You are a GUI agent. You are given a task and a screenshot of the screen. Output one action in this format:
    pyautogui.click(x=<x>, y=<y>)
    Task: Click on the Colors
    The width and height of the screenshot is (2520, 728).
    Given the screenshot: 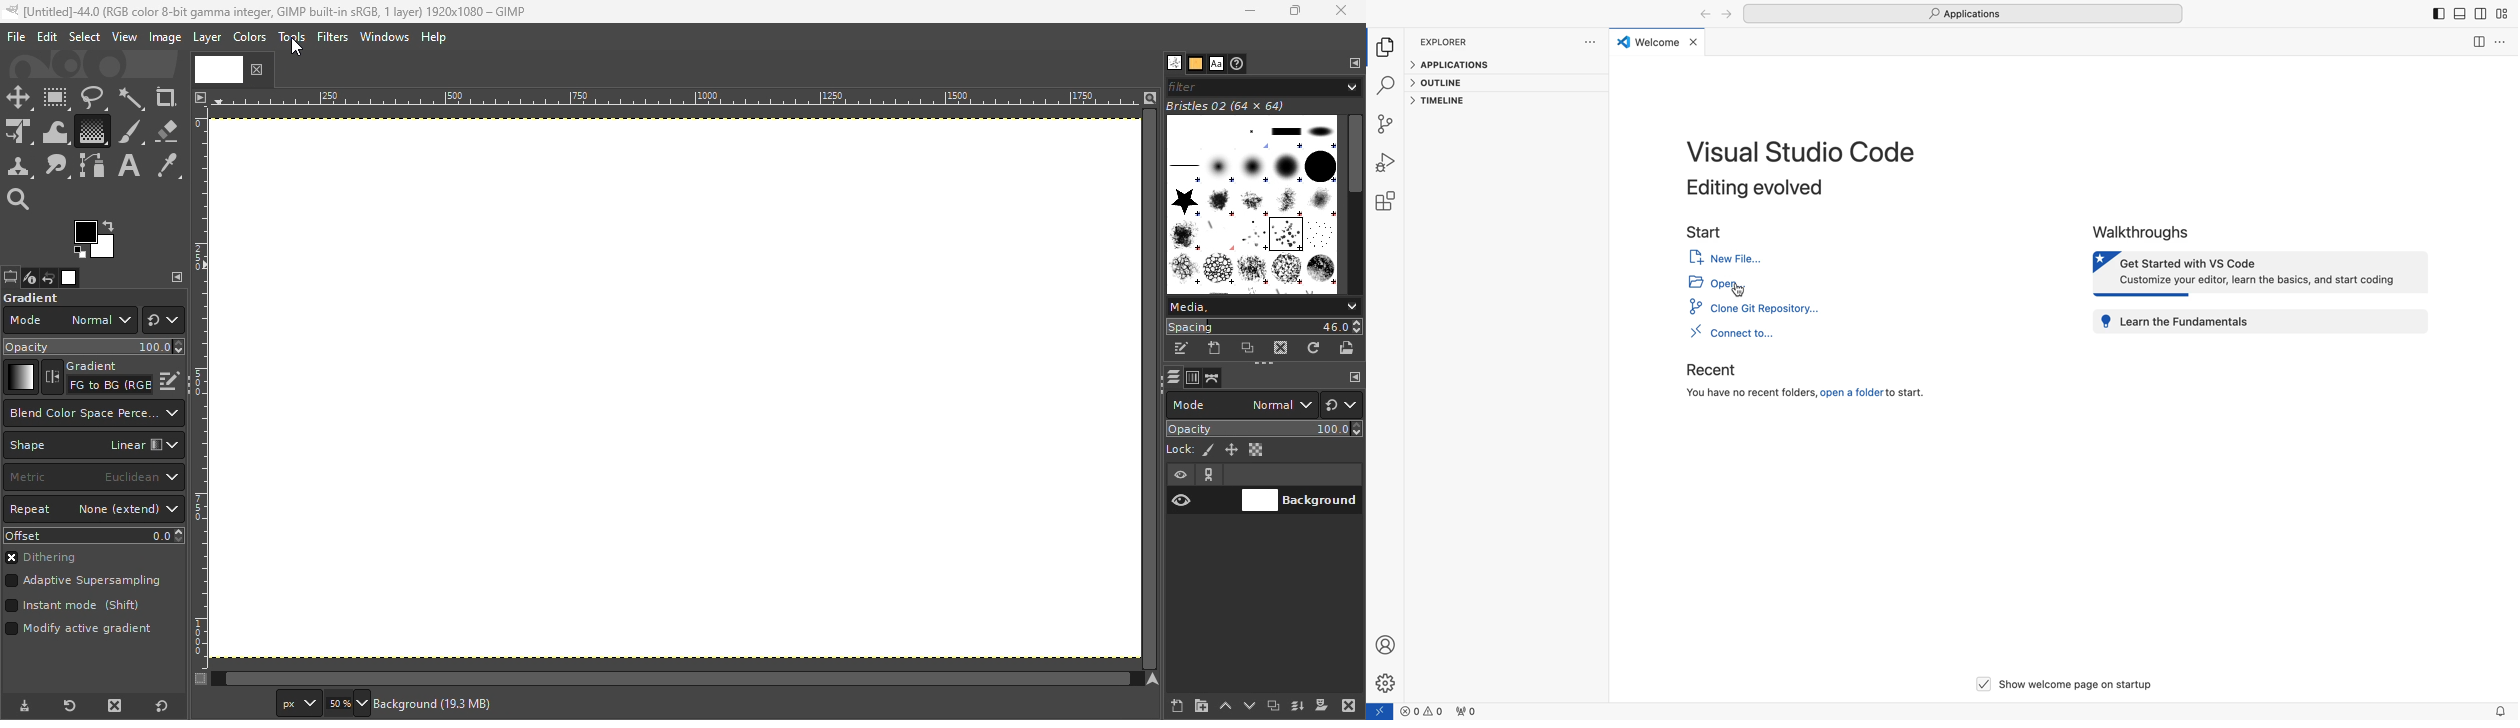 What is the action you would take?
    pyautogui.click(x=248, y=36)
    